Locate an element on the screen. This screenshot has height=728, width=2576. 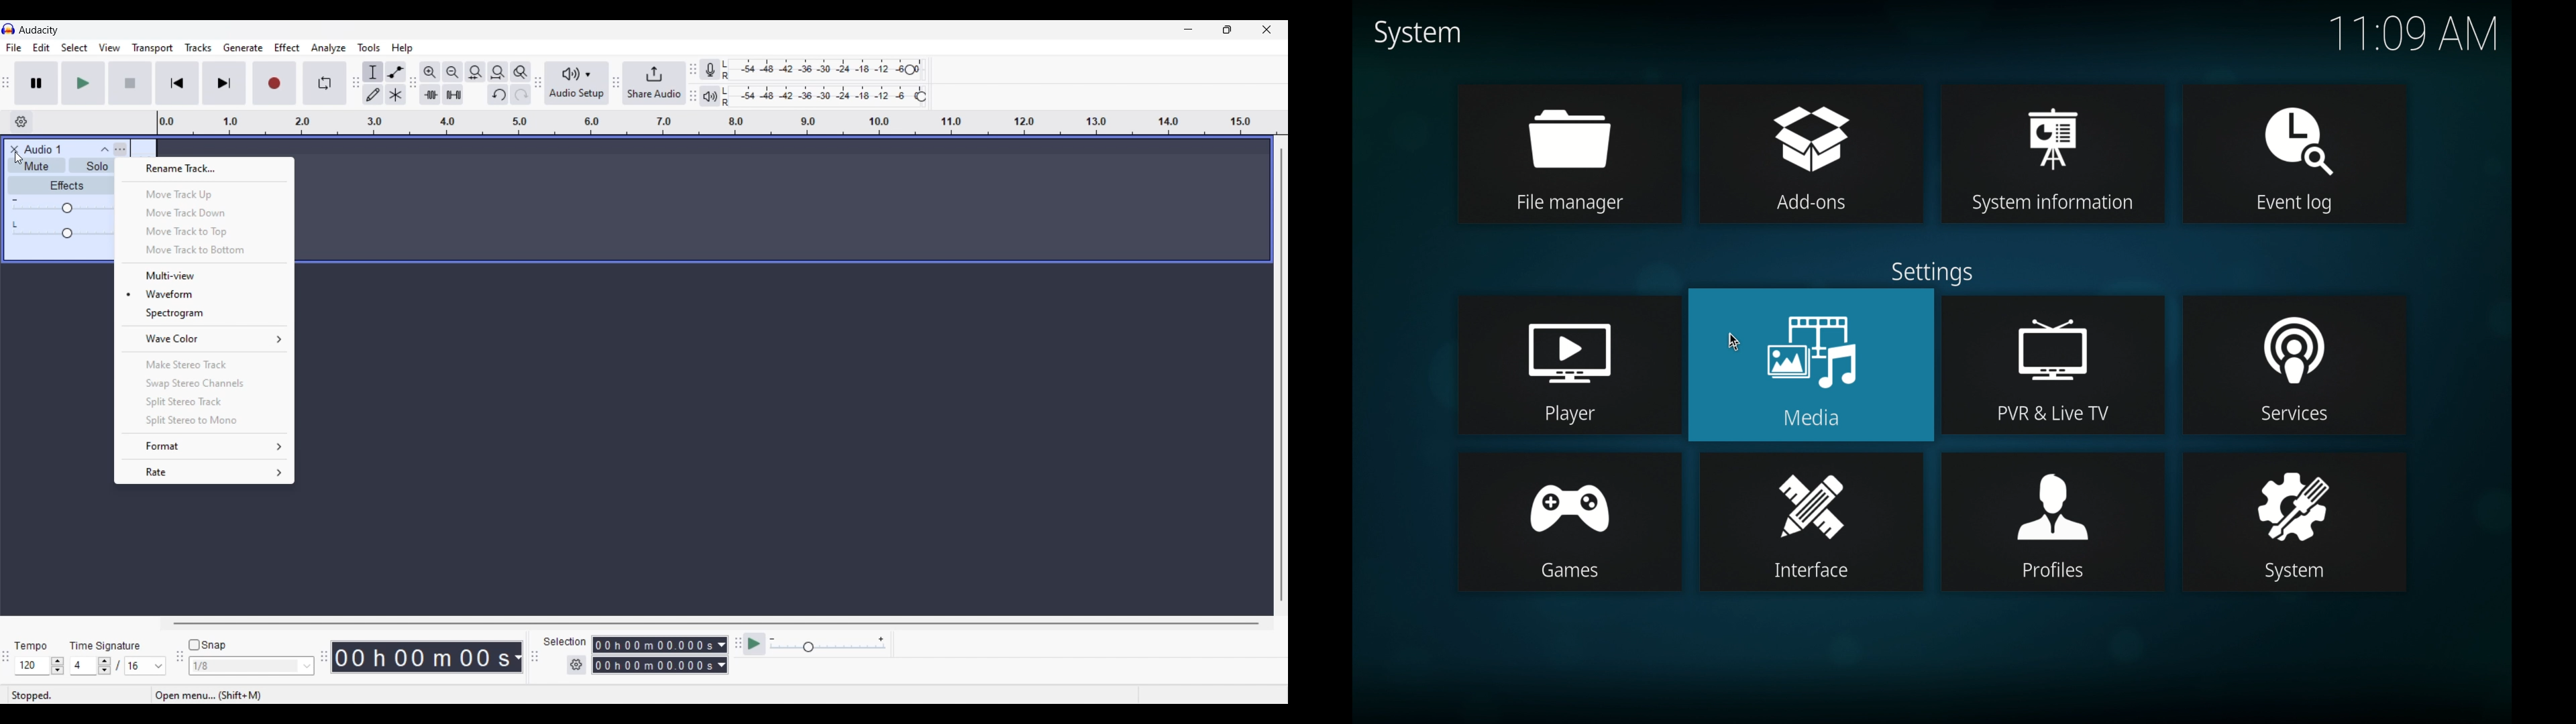
pvr and live tv is located at coordinates (2053, 366).